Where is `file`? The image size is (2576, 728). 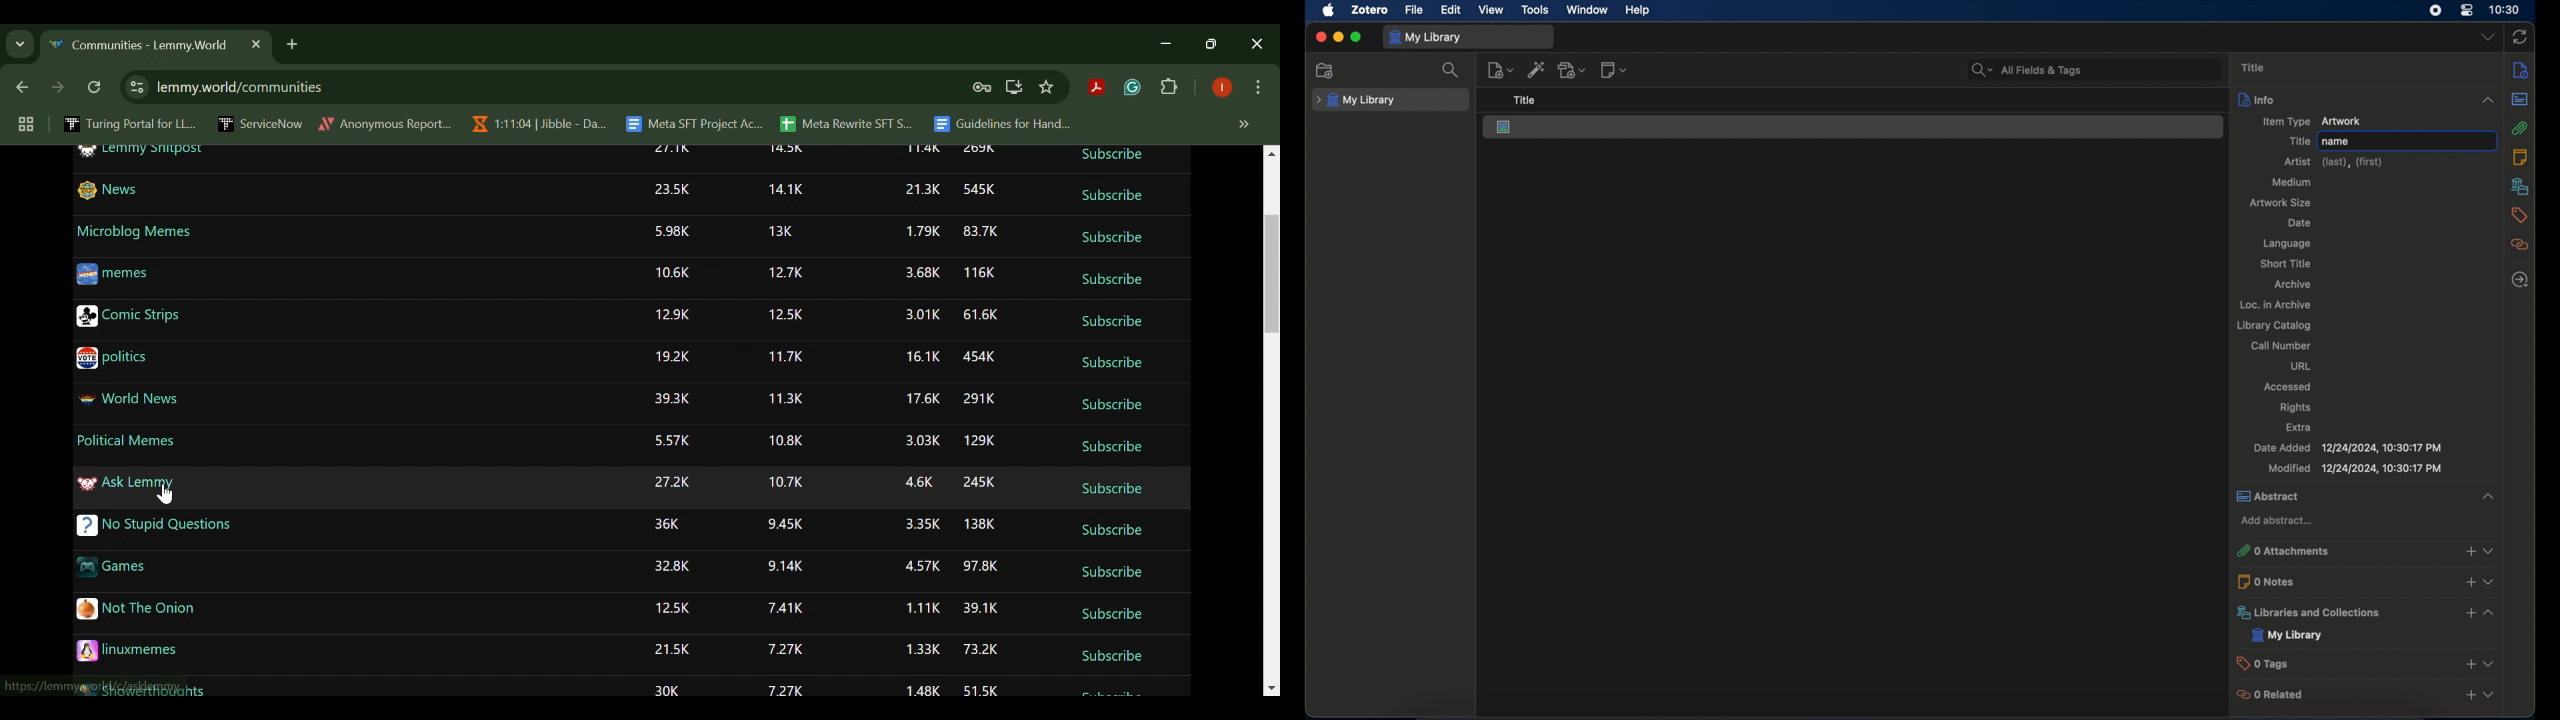
file is located at coordinates (1413, 10).